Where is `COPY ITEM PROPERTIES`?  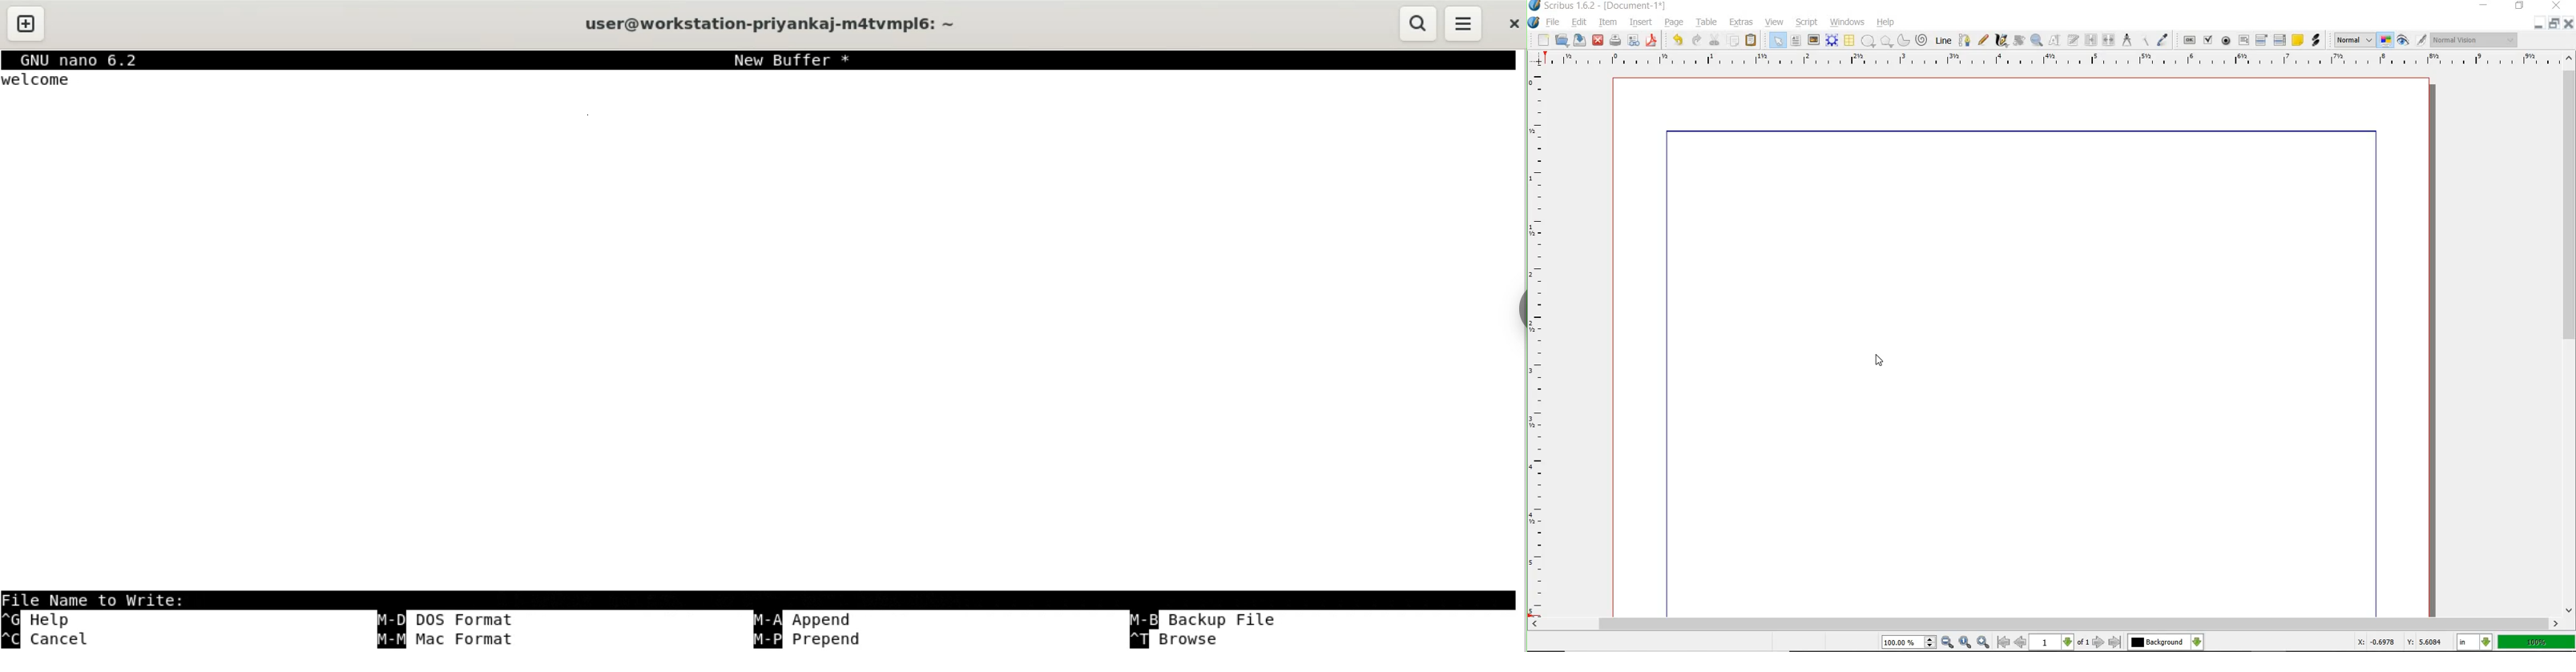
COPY ITEM PROPERTIES is located at coordinates (2145, 39).